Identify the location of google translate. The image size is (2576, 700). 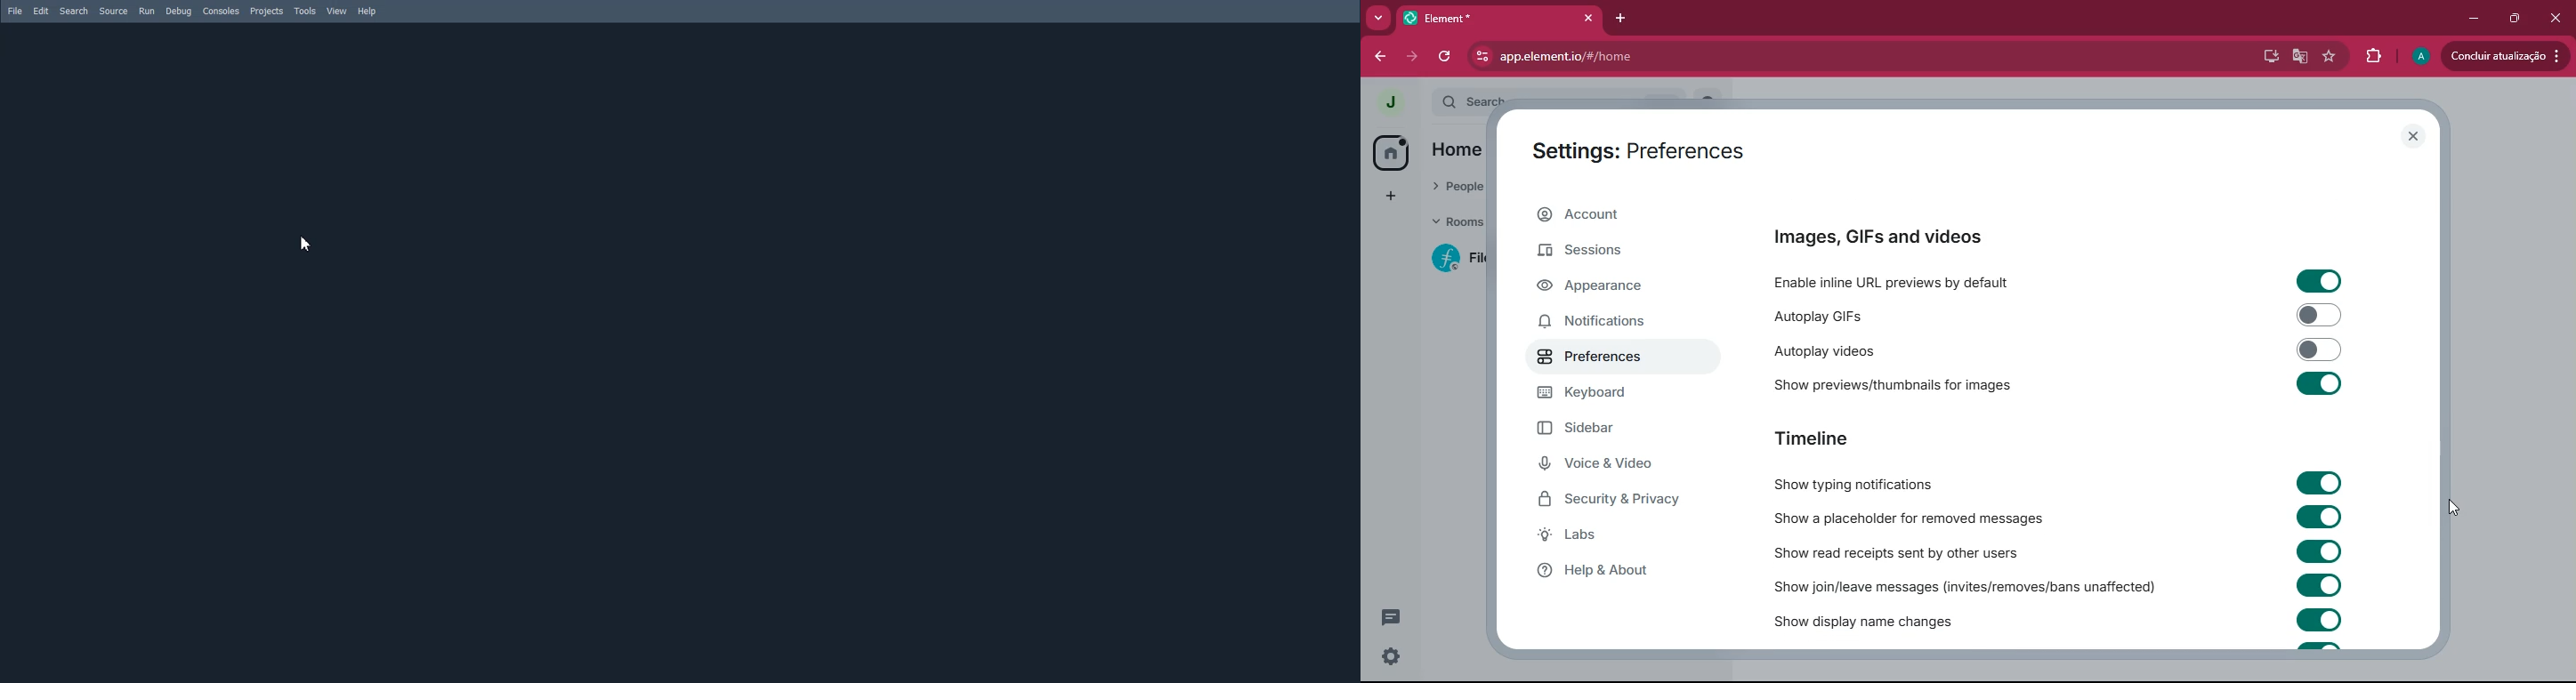
(2300, 56).